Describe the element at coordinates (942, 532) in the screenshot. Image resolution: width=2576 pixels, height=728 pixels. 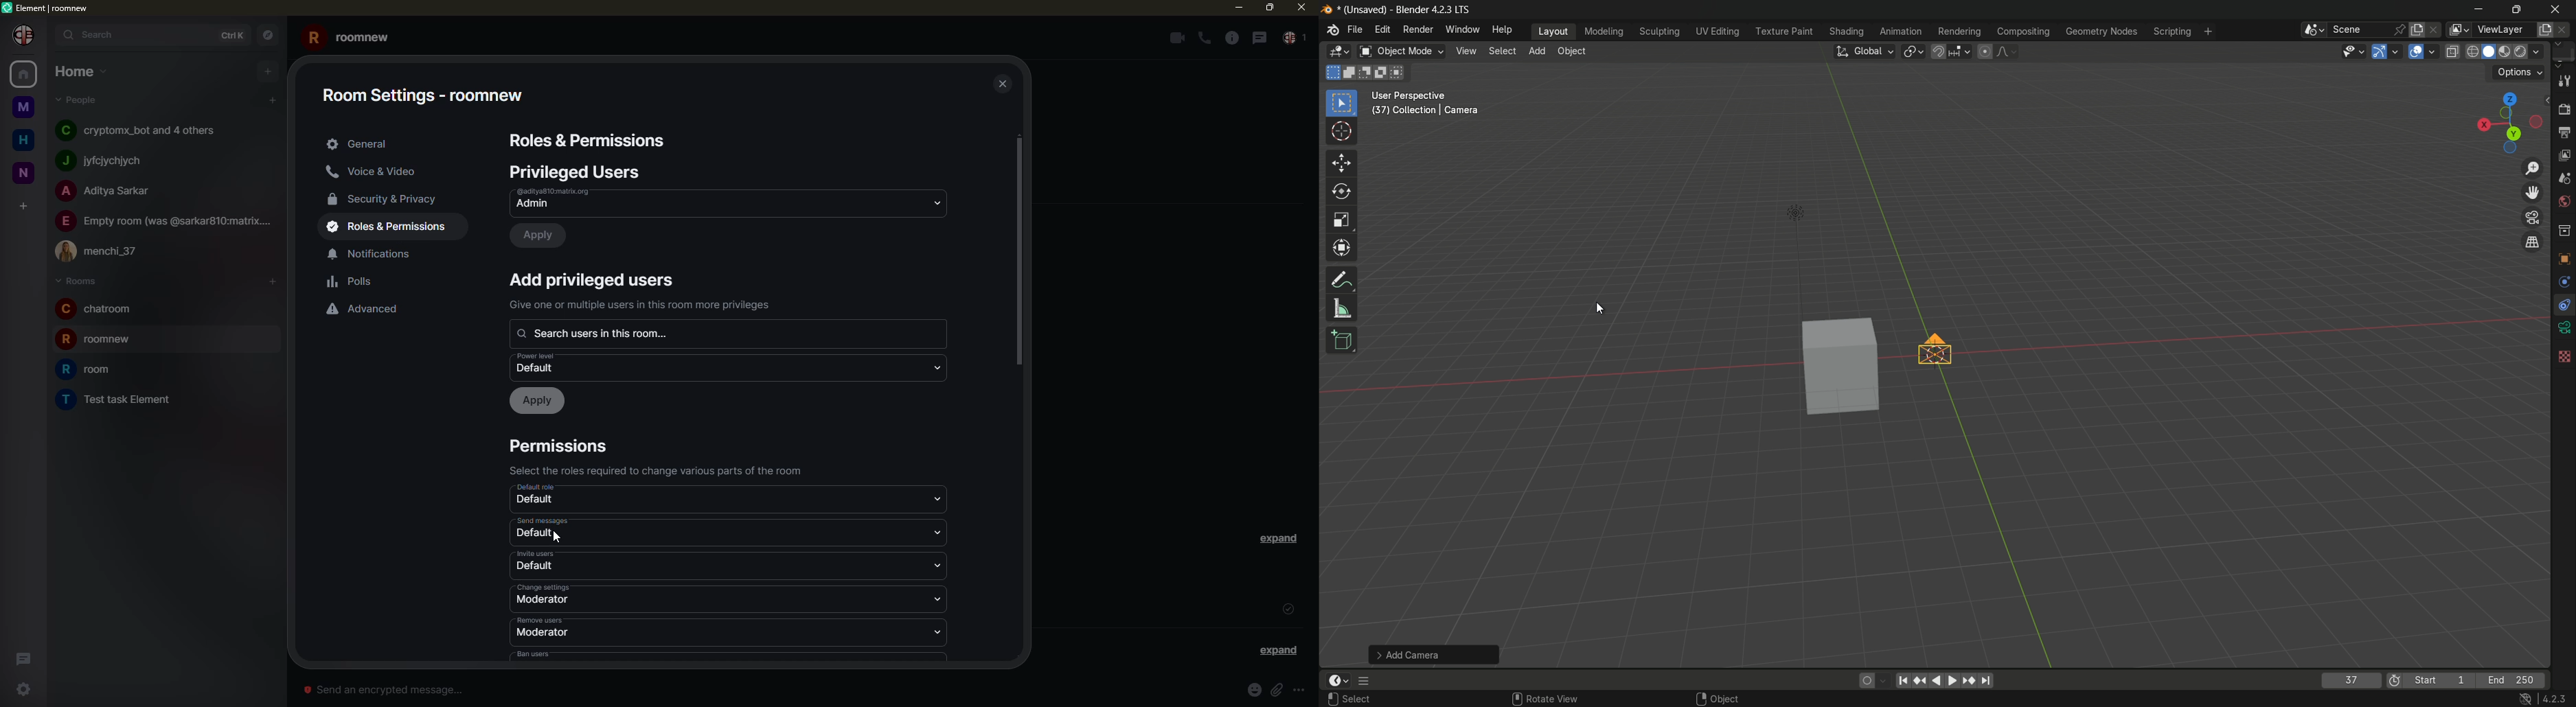
I see `drop` at that location.